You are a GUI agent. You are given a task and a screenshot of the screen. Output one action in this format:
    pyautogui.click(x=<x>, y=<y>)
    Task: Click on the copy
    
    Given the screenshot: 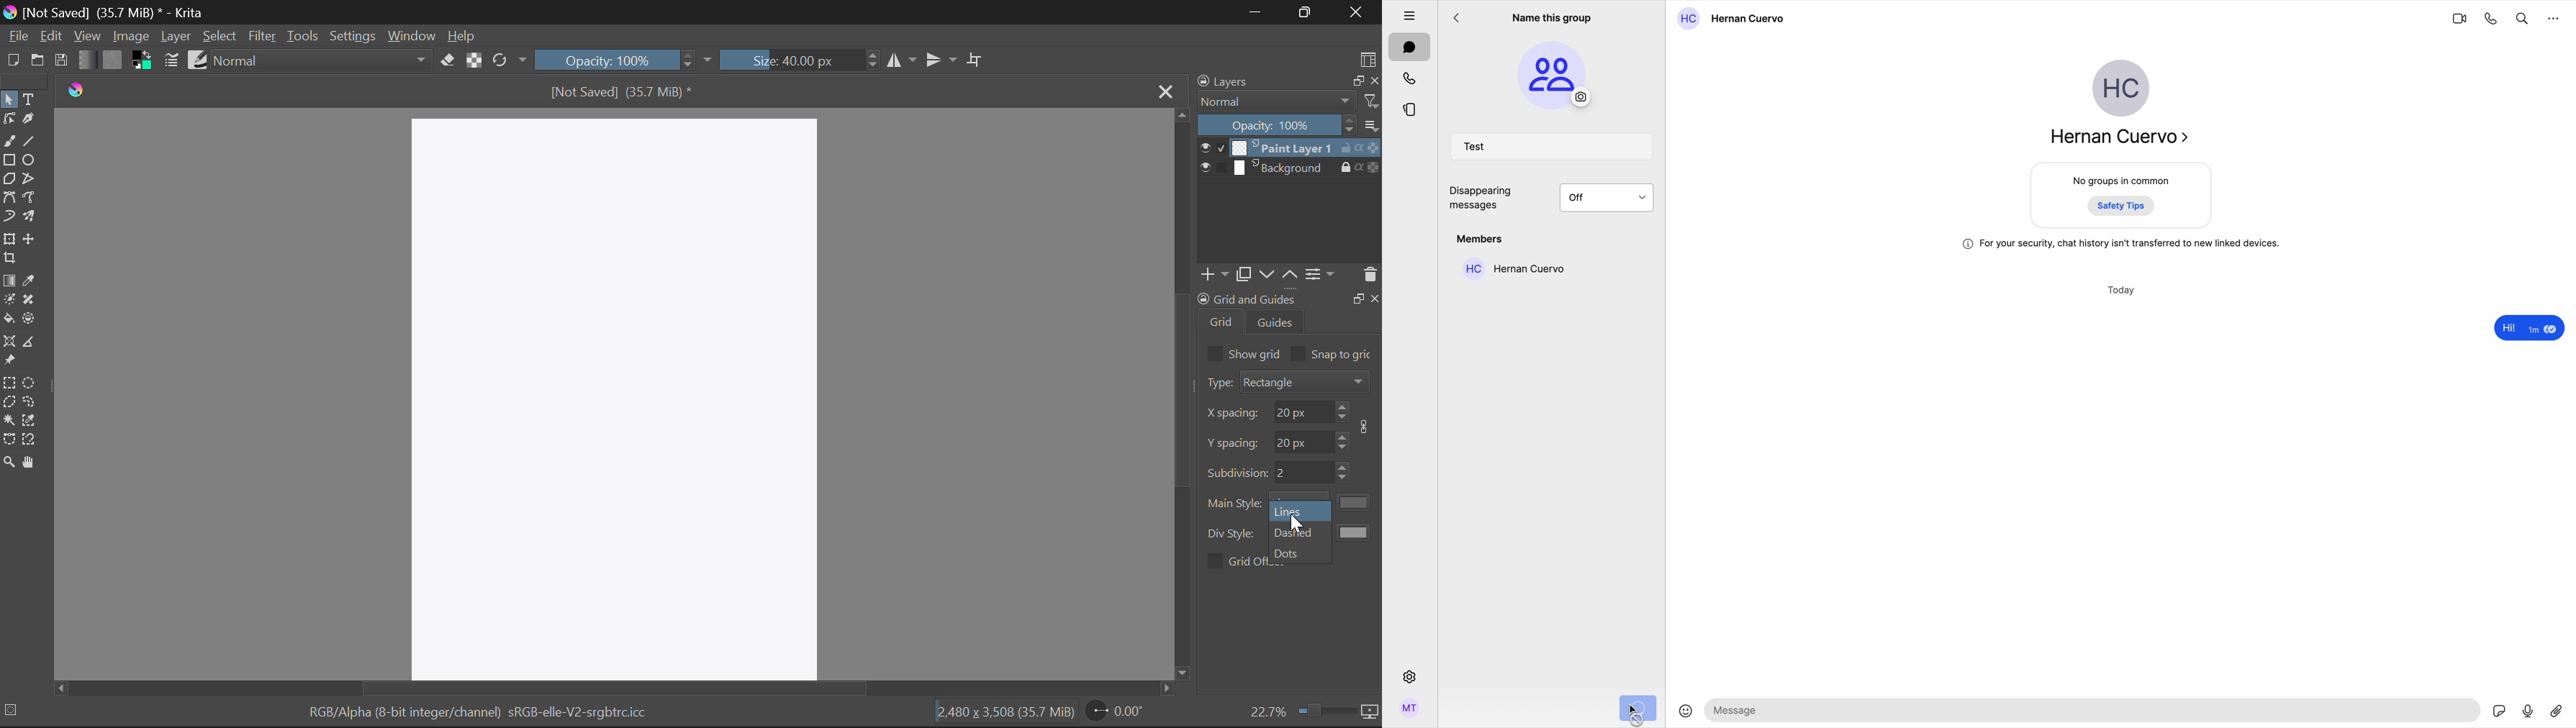 What is the action you would take?
    pyautogui.click(x=1355, y=80)
    